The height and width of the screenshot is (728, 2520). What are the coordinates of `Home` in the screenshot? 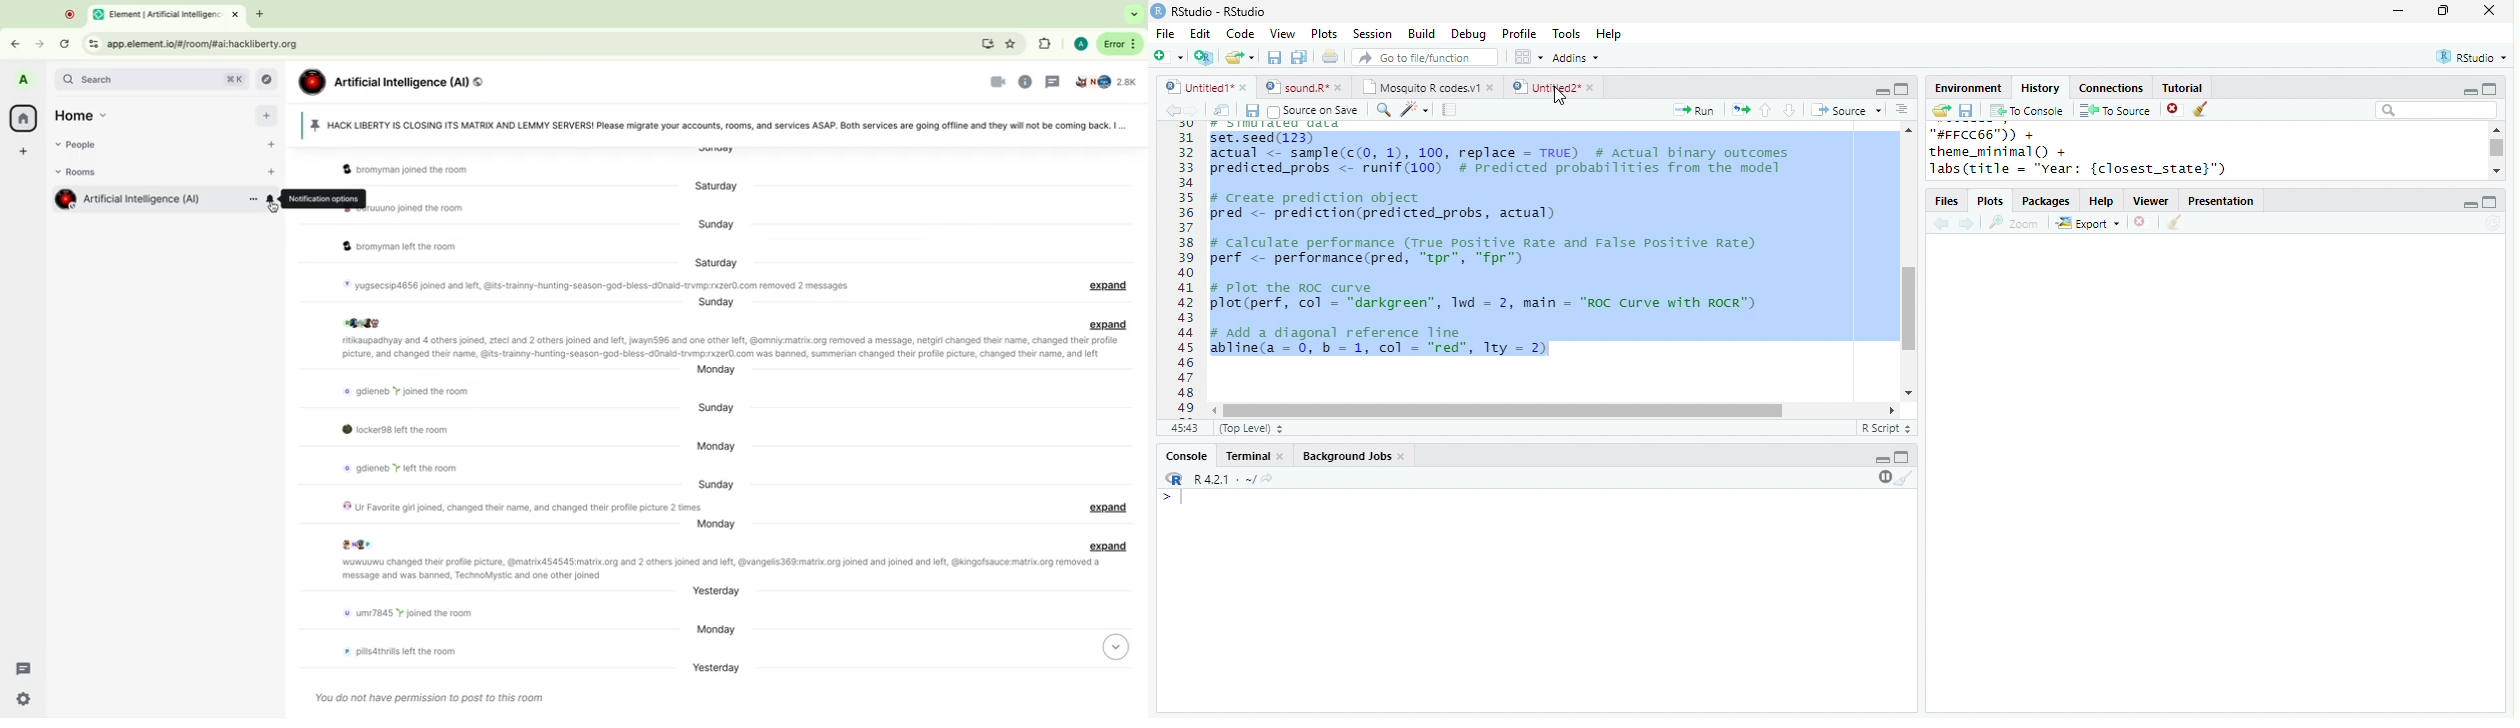 It's located at (23, 118).